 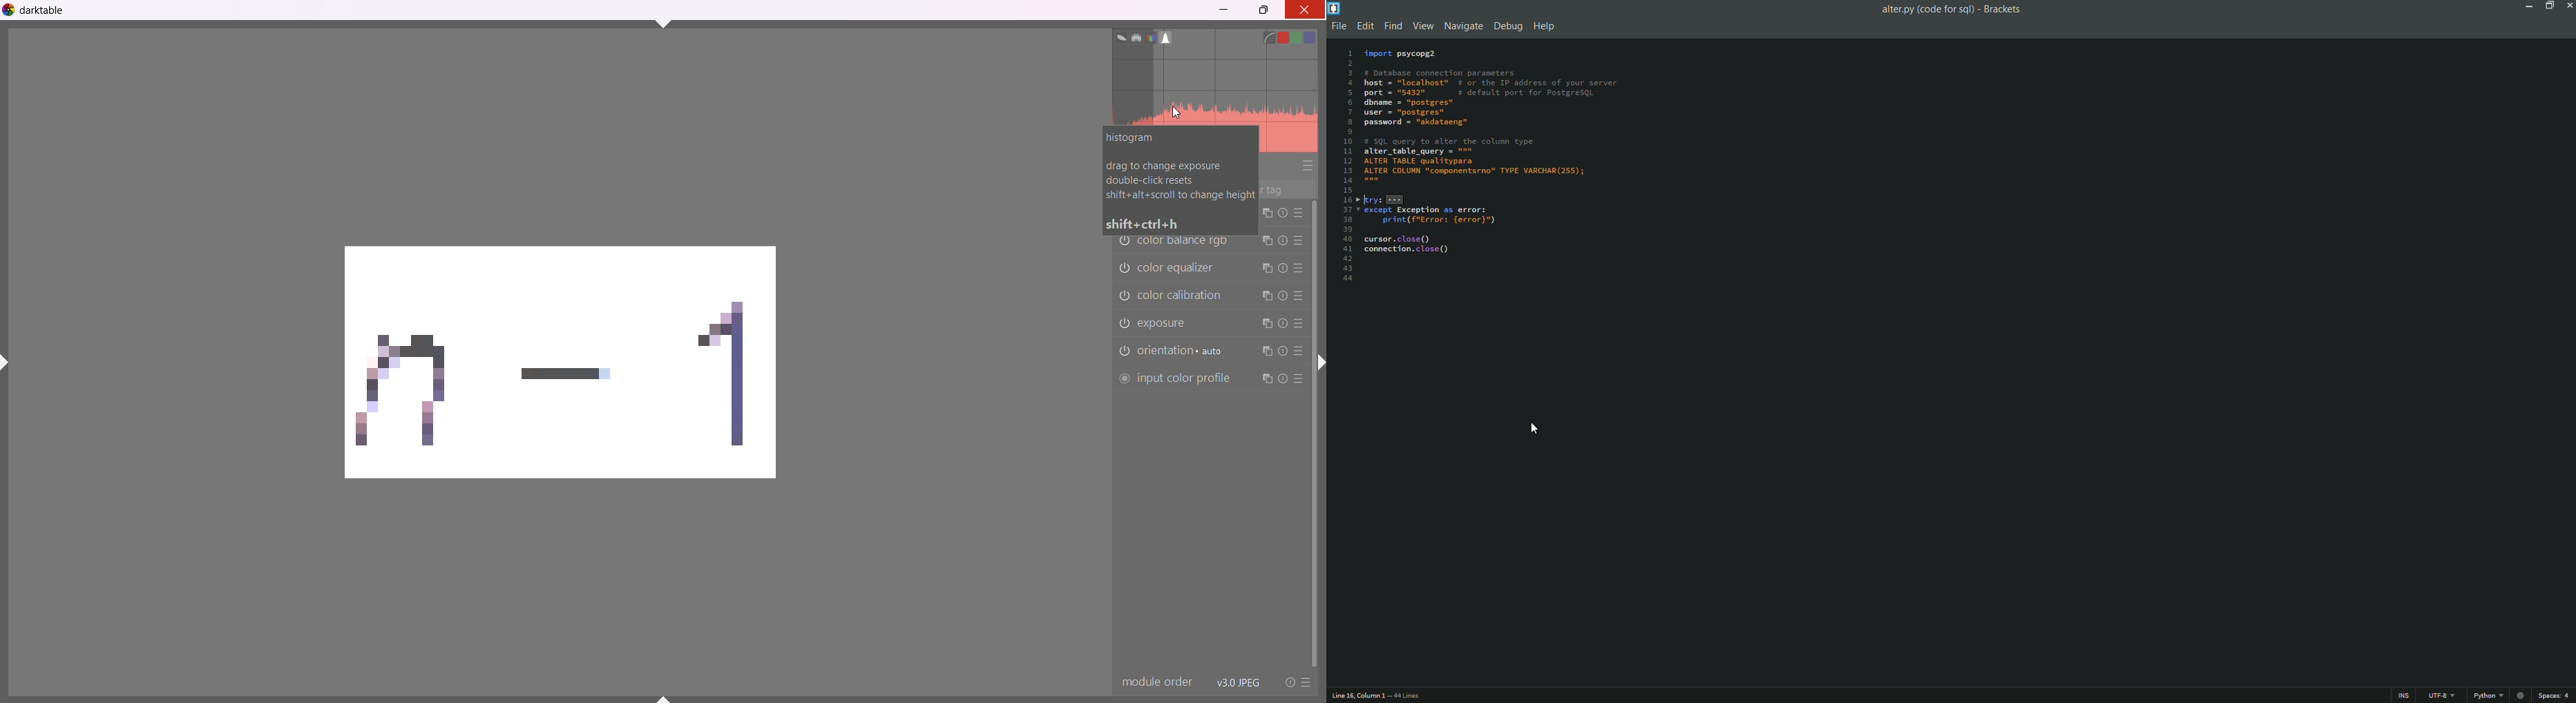 I want to click on information, so click(x=1180, y=182).